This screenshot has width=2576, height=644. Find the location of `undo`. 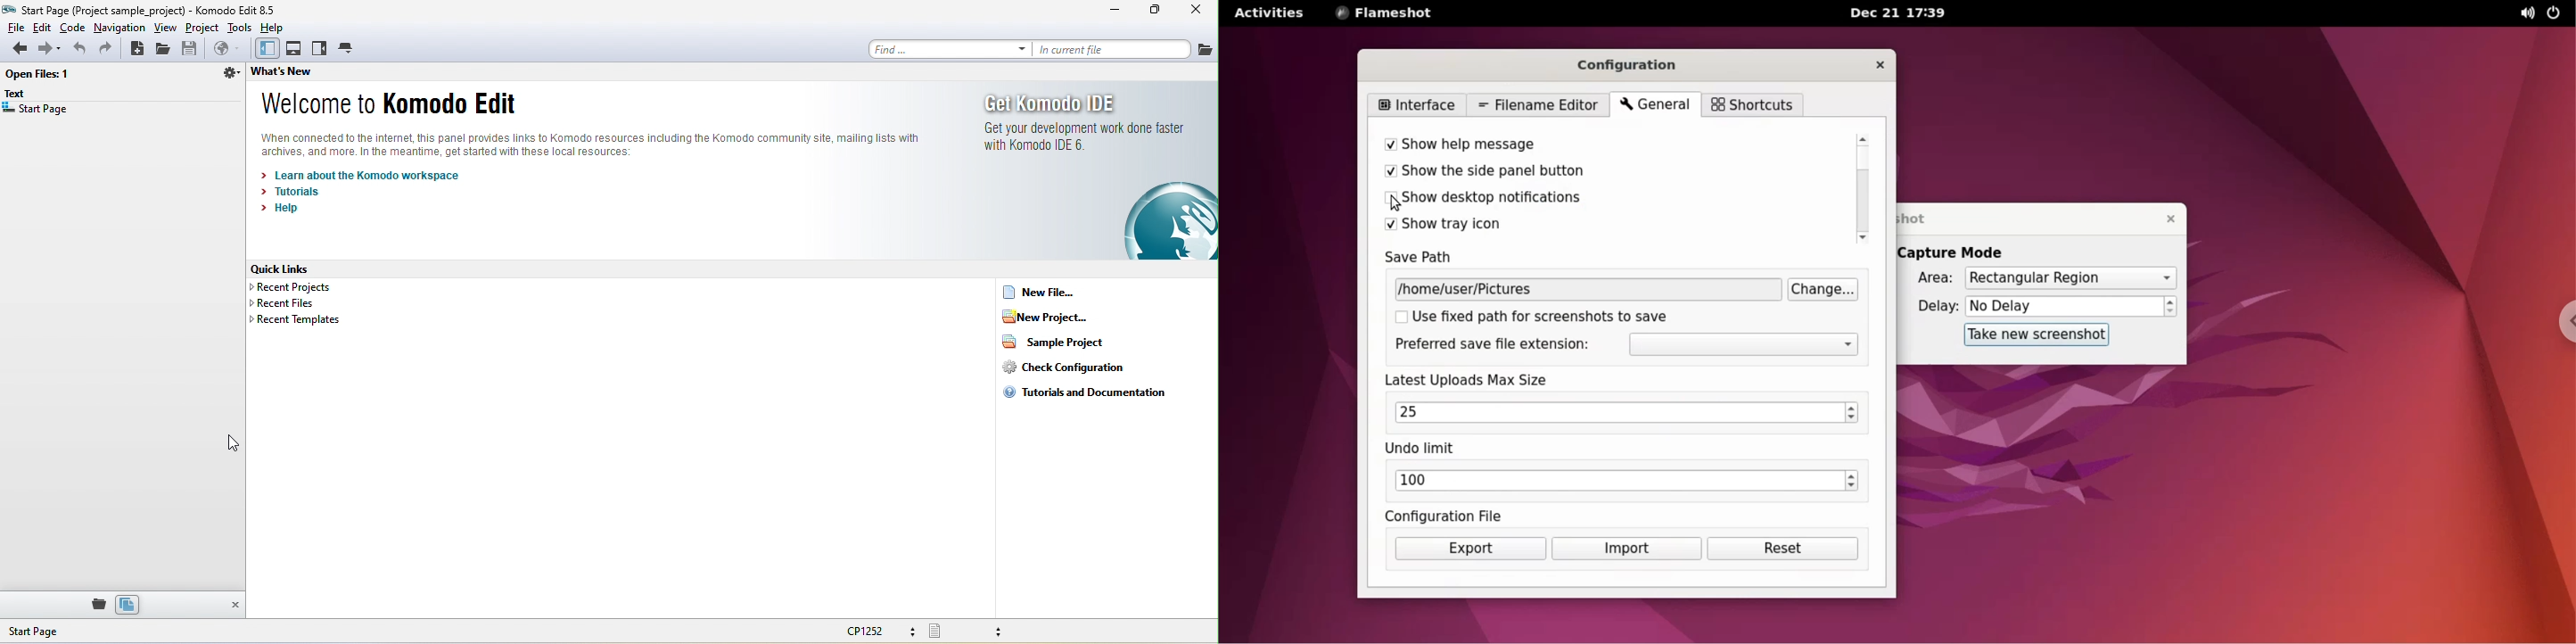

undo is located at coordinates (78, 49).